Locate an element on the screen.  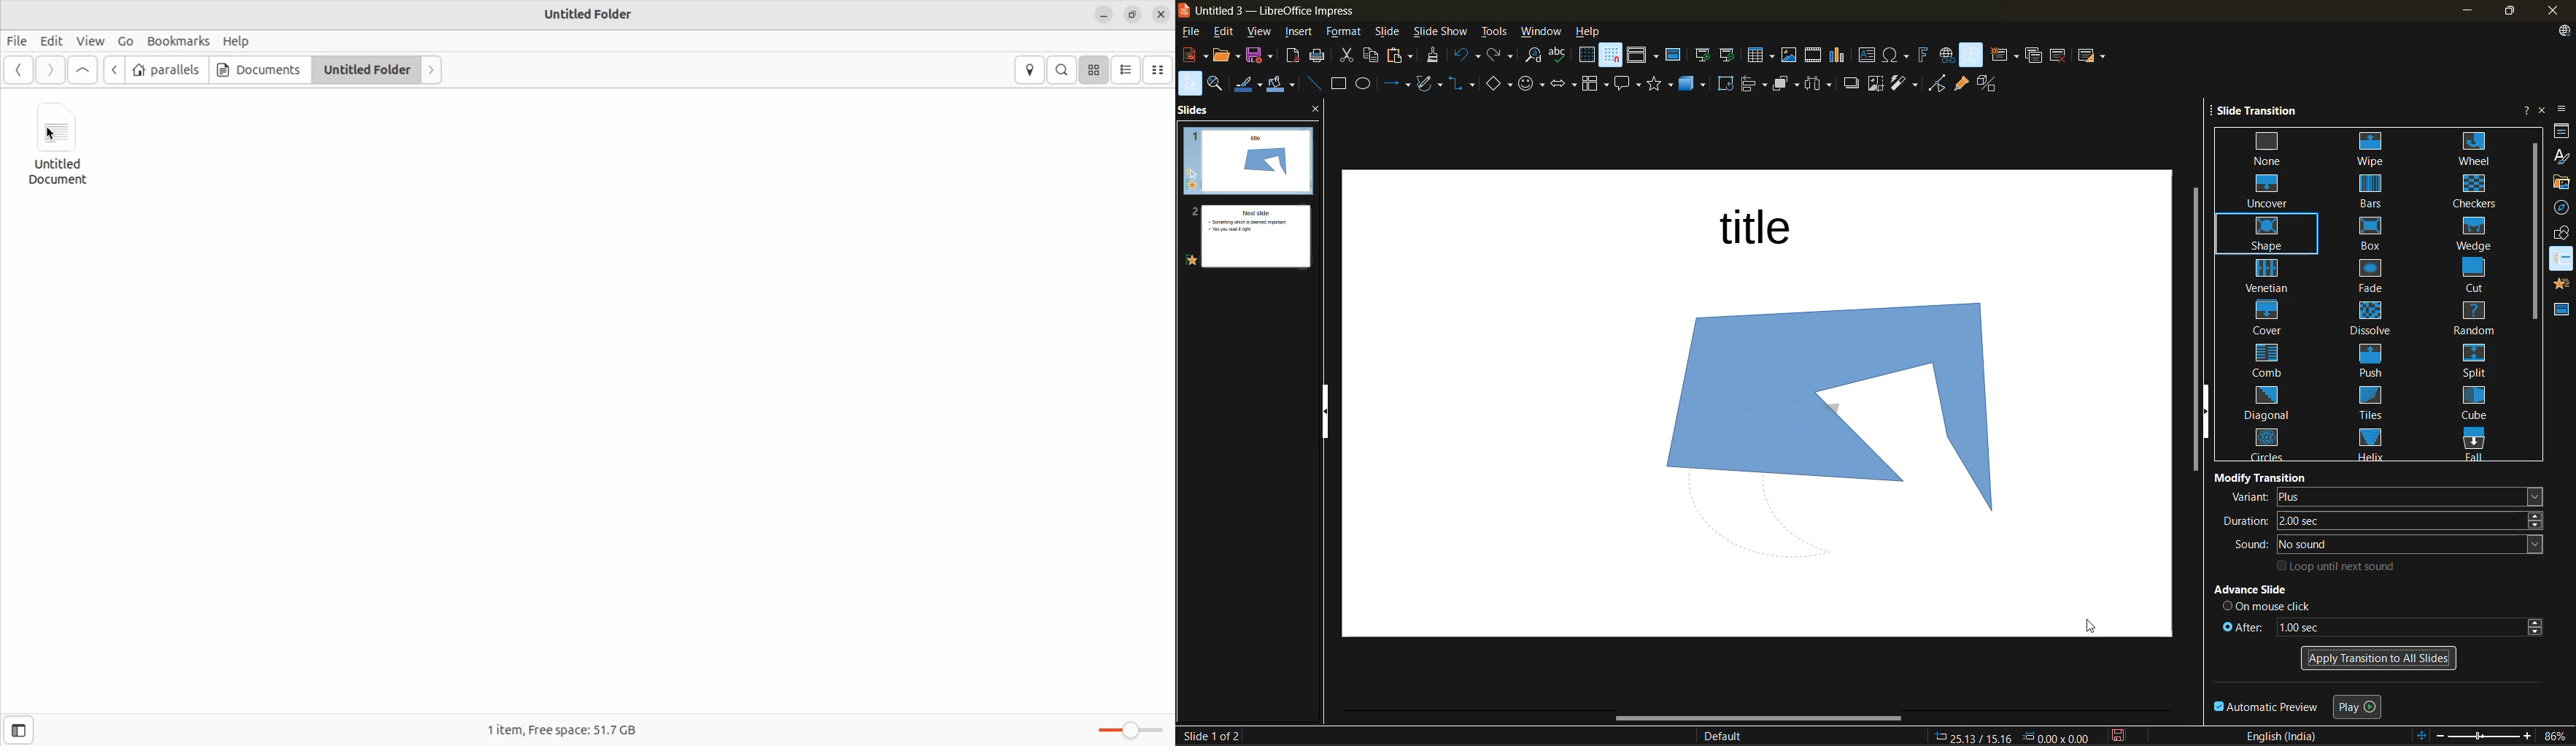
loop until next sound is located at coordinates (2340, 566).